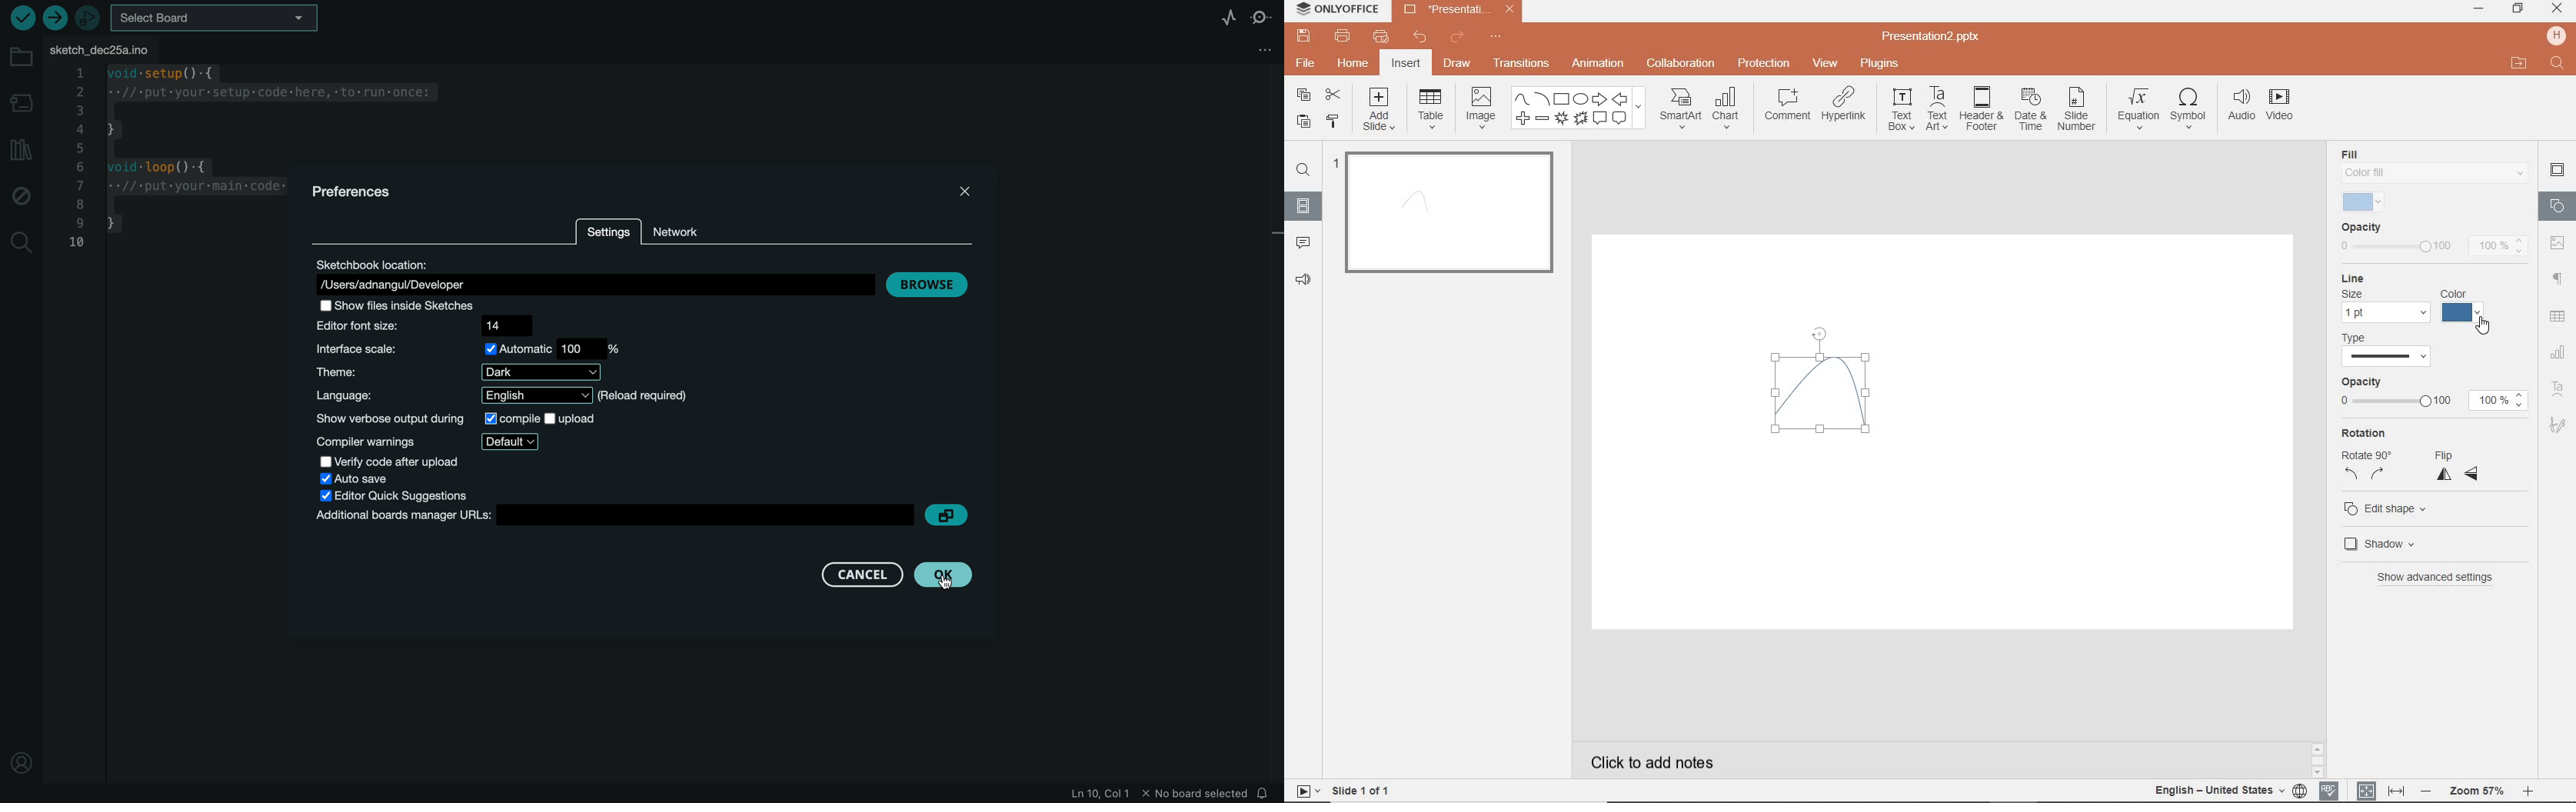 This screenshot has width=2576, height=812. What do you see at coordinates (1307, 65) in the screenshot?
I see `FILE ` at bounding box center [1307, 65].